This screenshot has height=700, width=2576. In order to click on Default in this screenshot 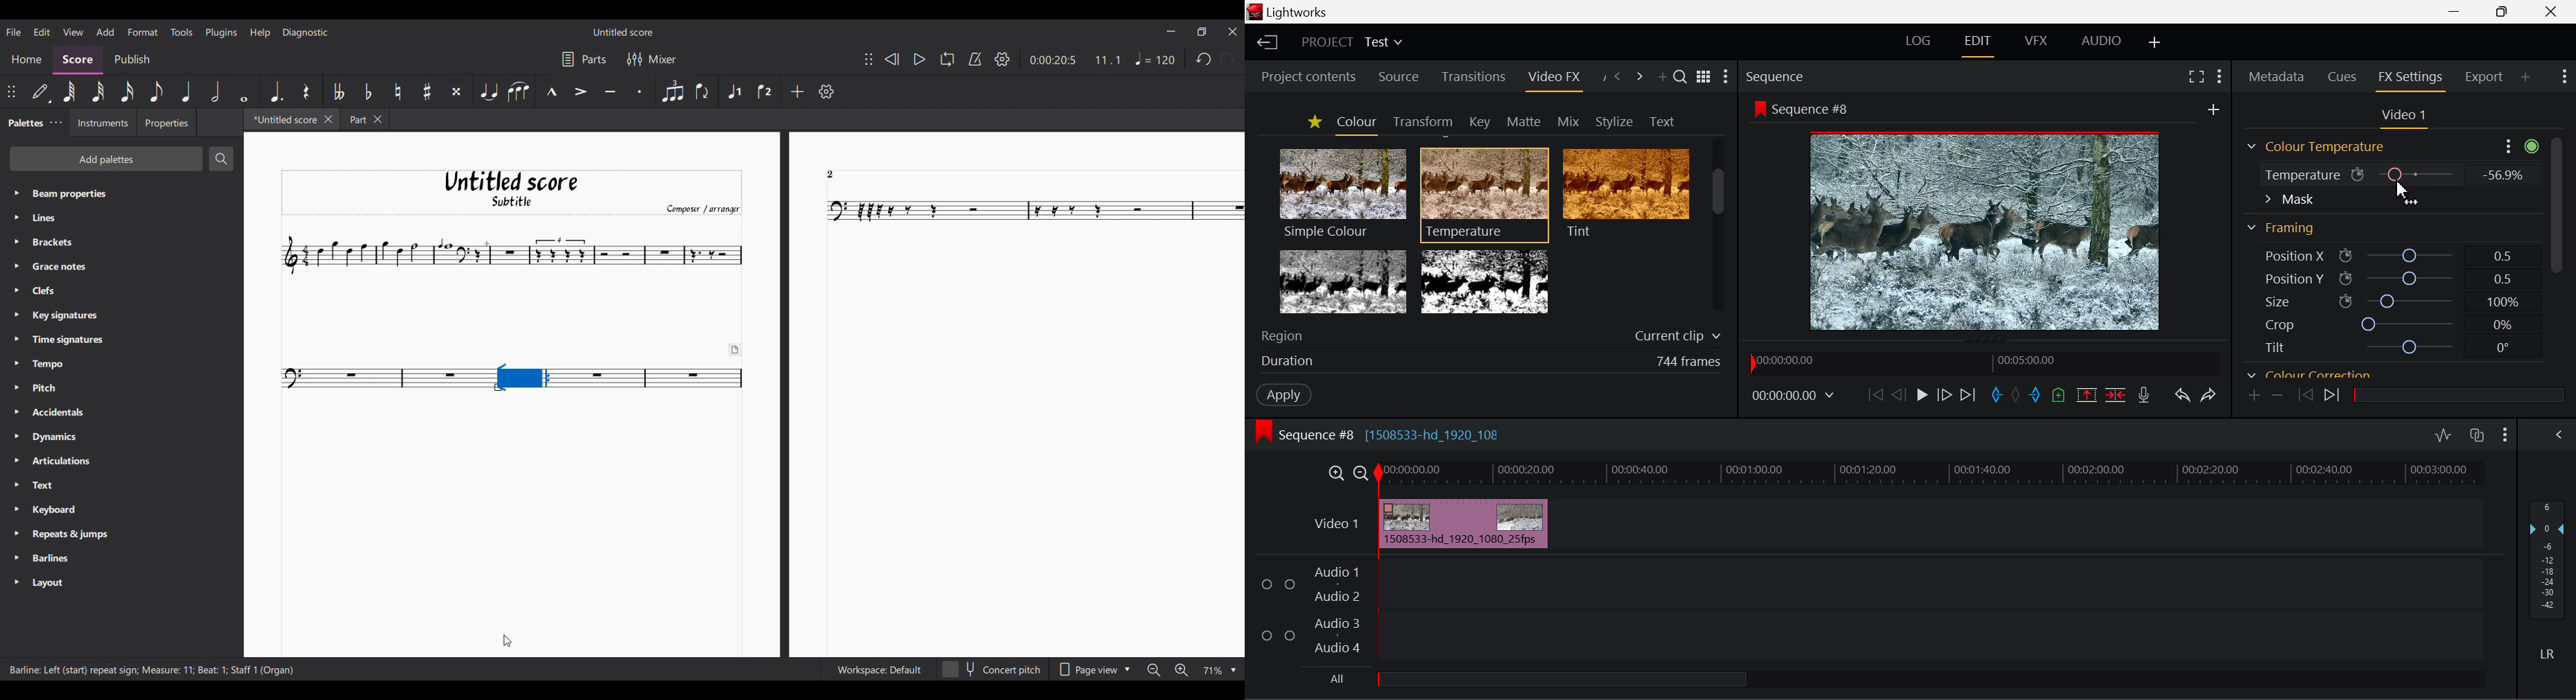, I will do `click(42, 92)`.